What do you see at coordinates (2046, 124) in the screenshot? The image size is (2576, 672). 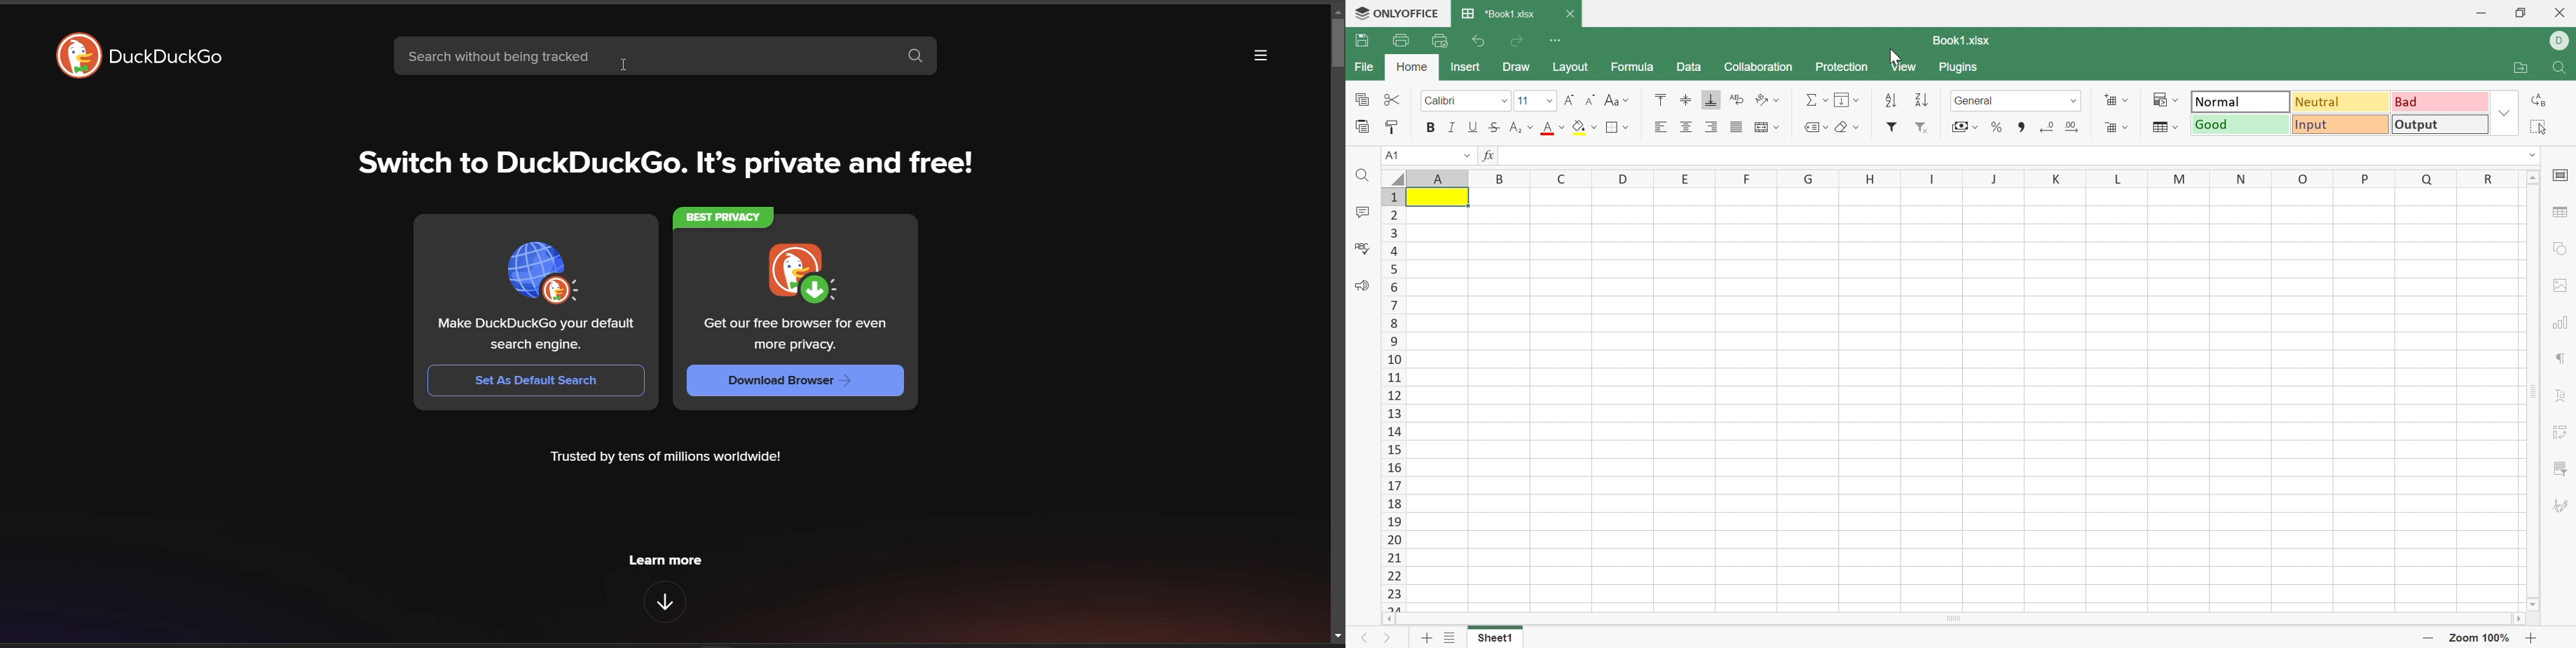 I see `Decrease decimal` at bounding box center [2046, 124].